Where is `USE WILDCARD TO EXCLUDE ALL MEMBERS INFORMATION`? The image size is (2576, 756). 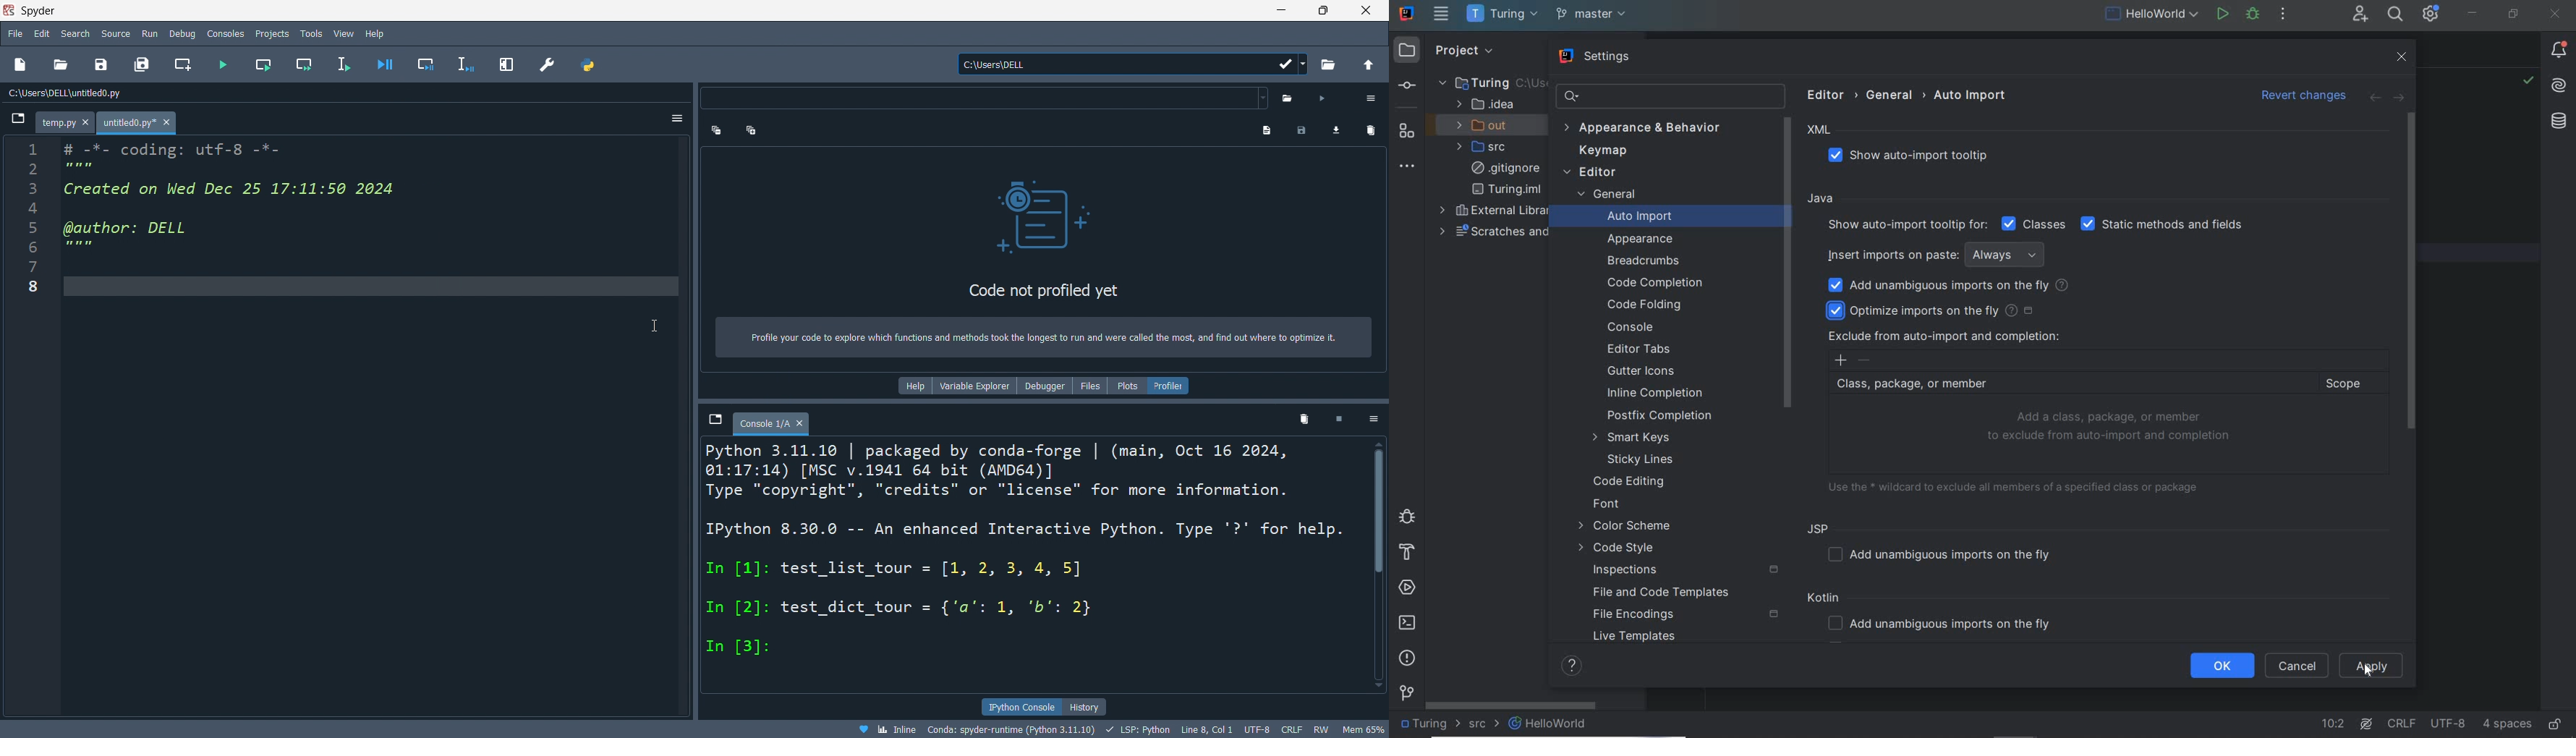
USE WILDCARD TO EXCLUDE ALL MEMBERS INFORMATION is located at coordinates (2019, 486).